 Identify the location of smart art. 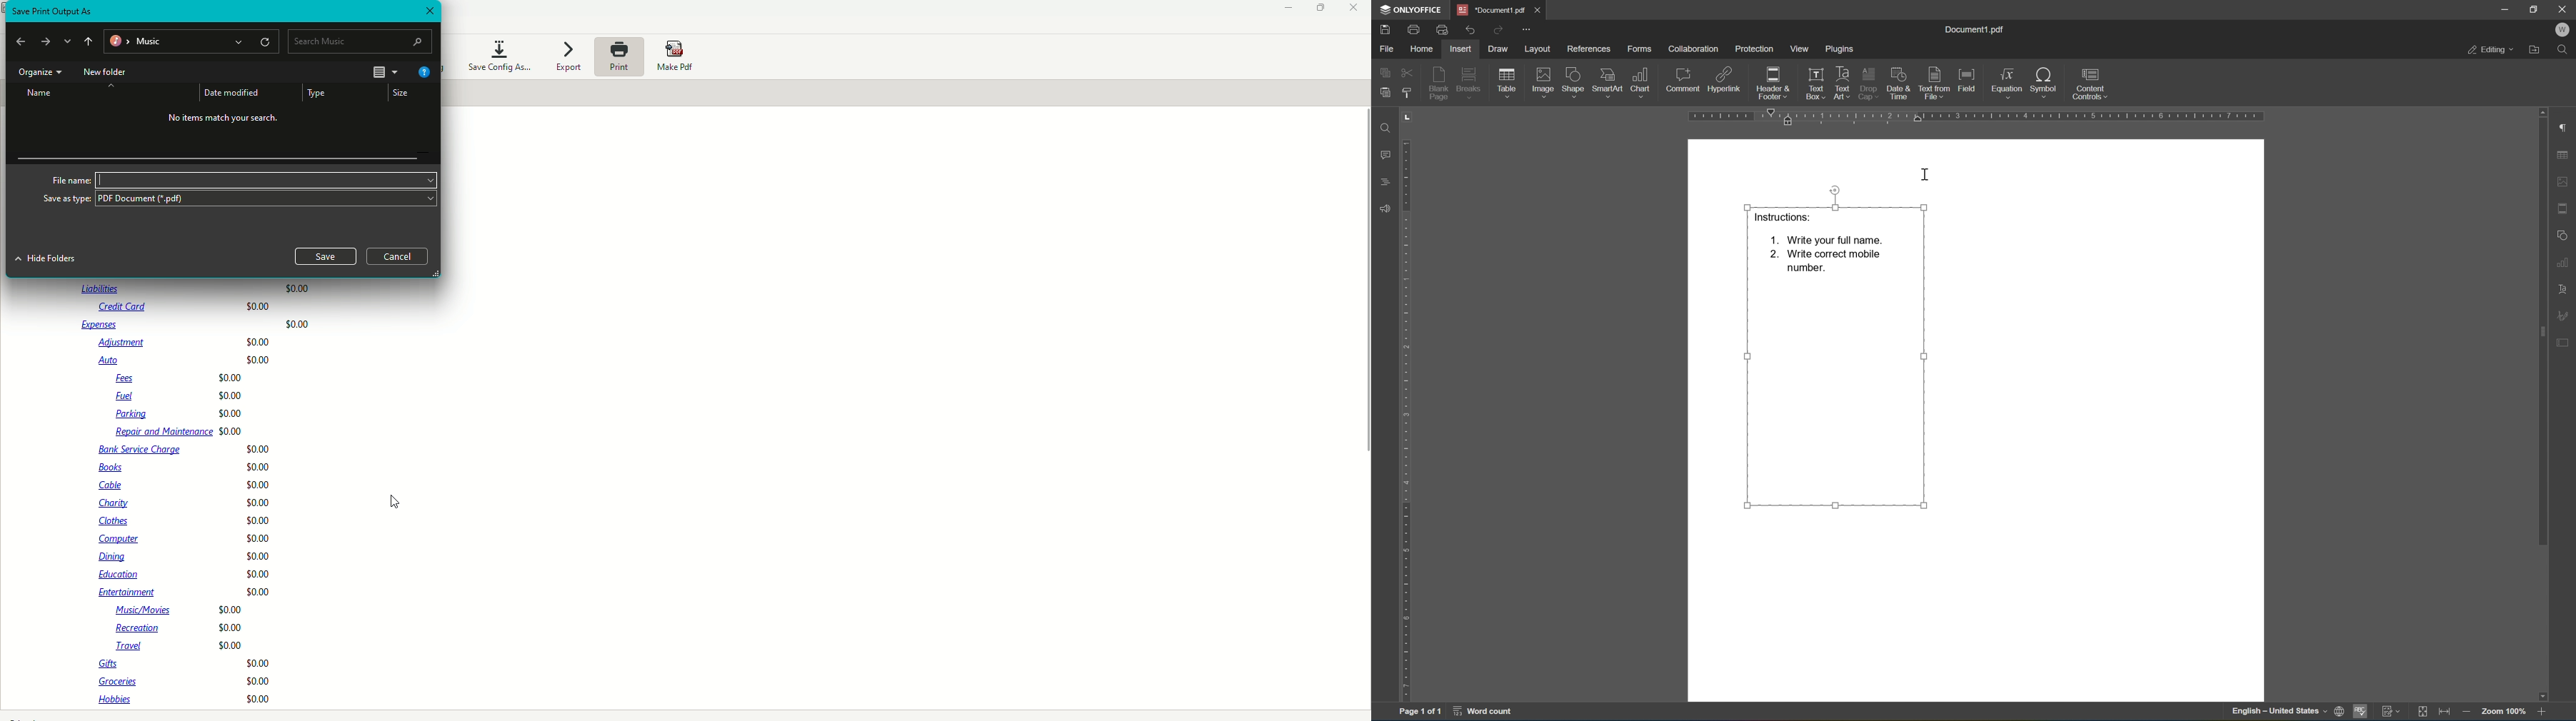
(1609, 83).